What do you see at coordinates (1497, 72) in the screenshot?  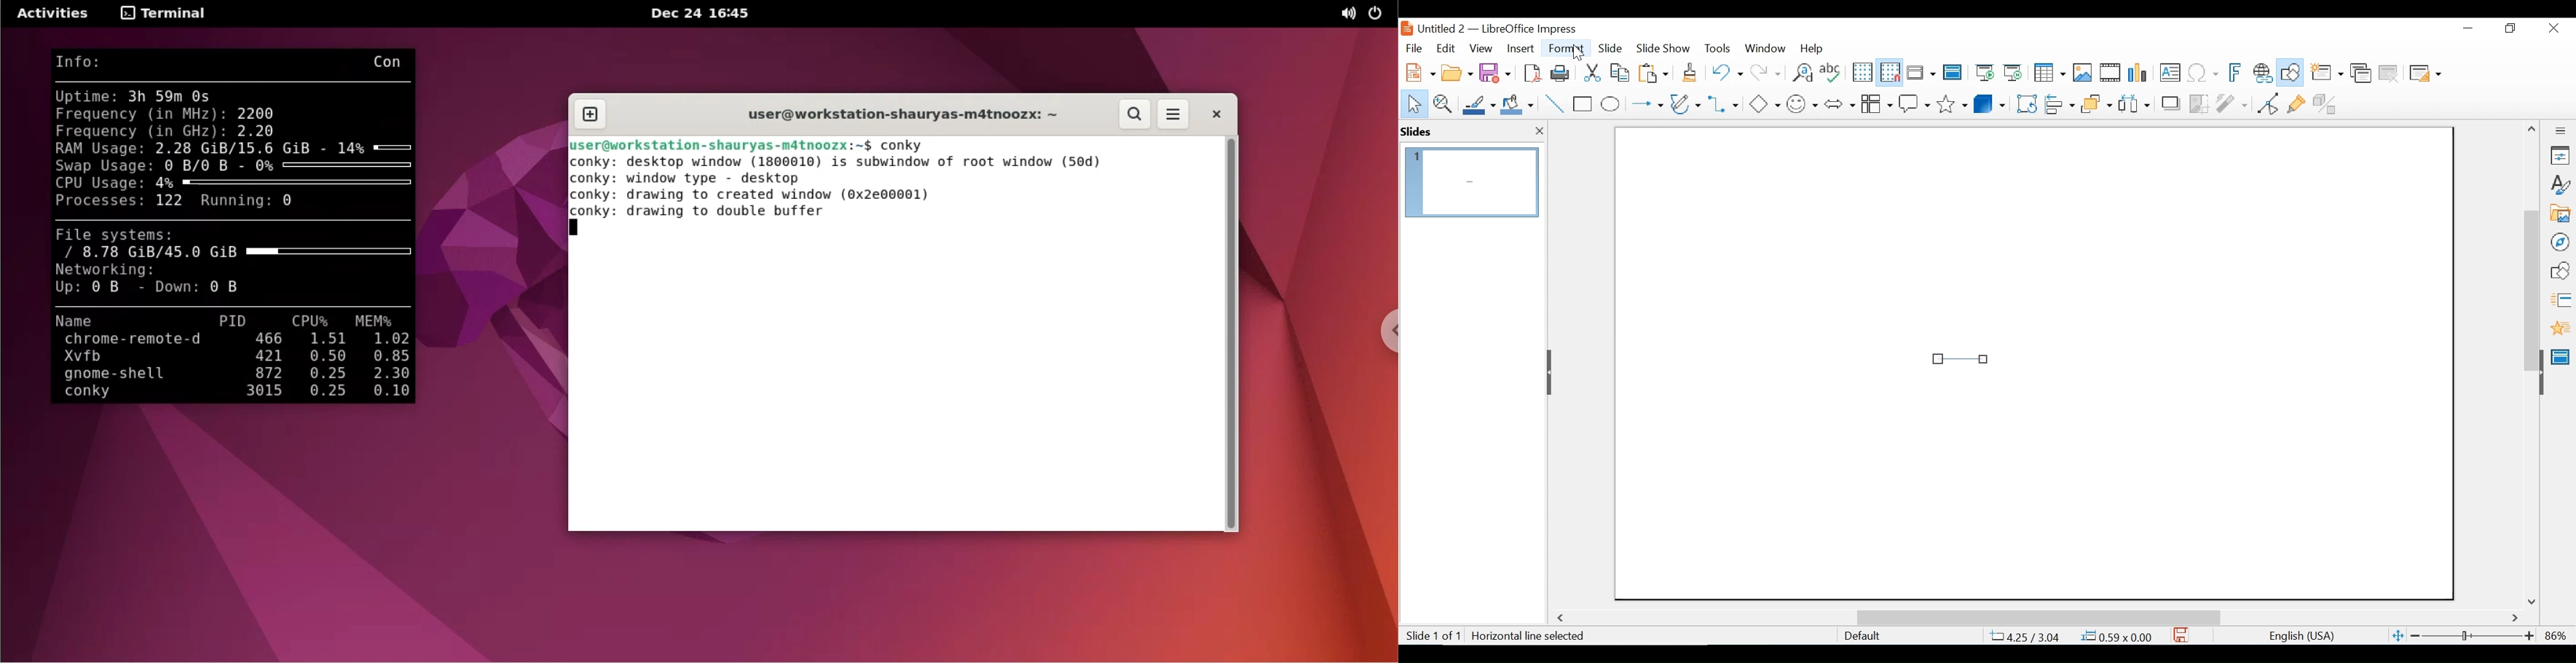 I see `Save` at bounding box center [1497, 72].